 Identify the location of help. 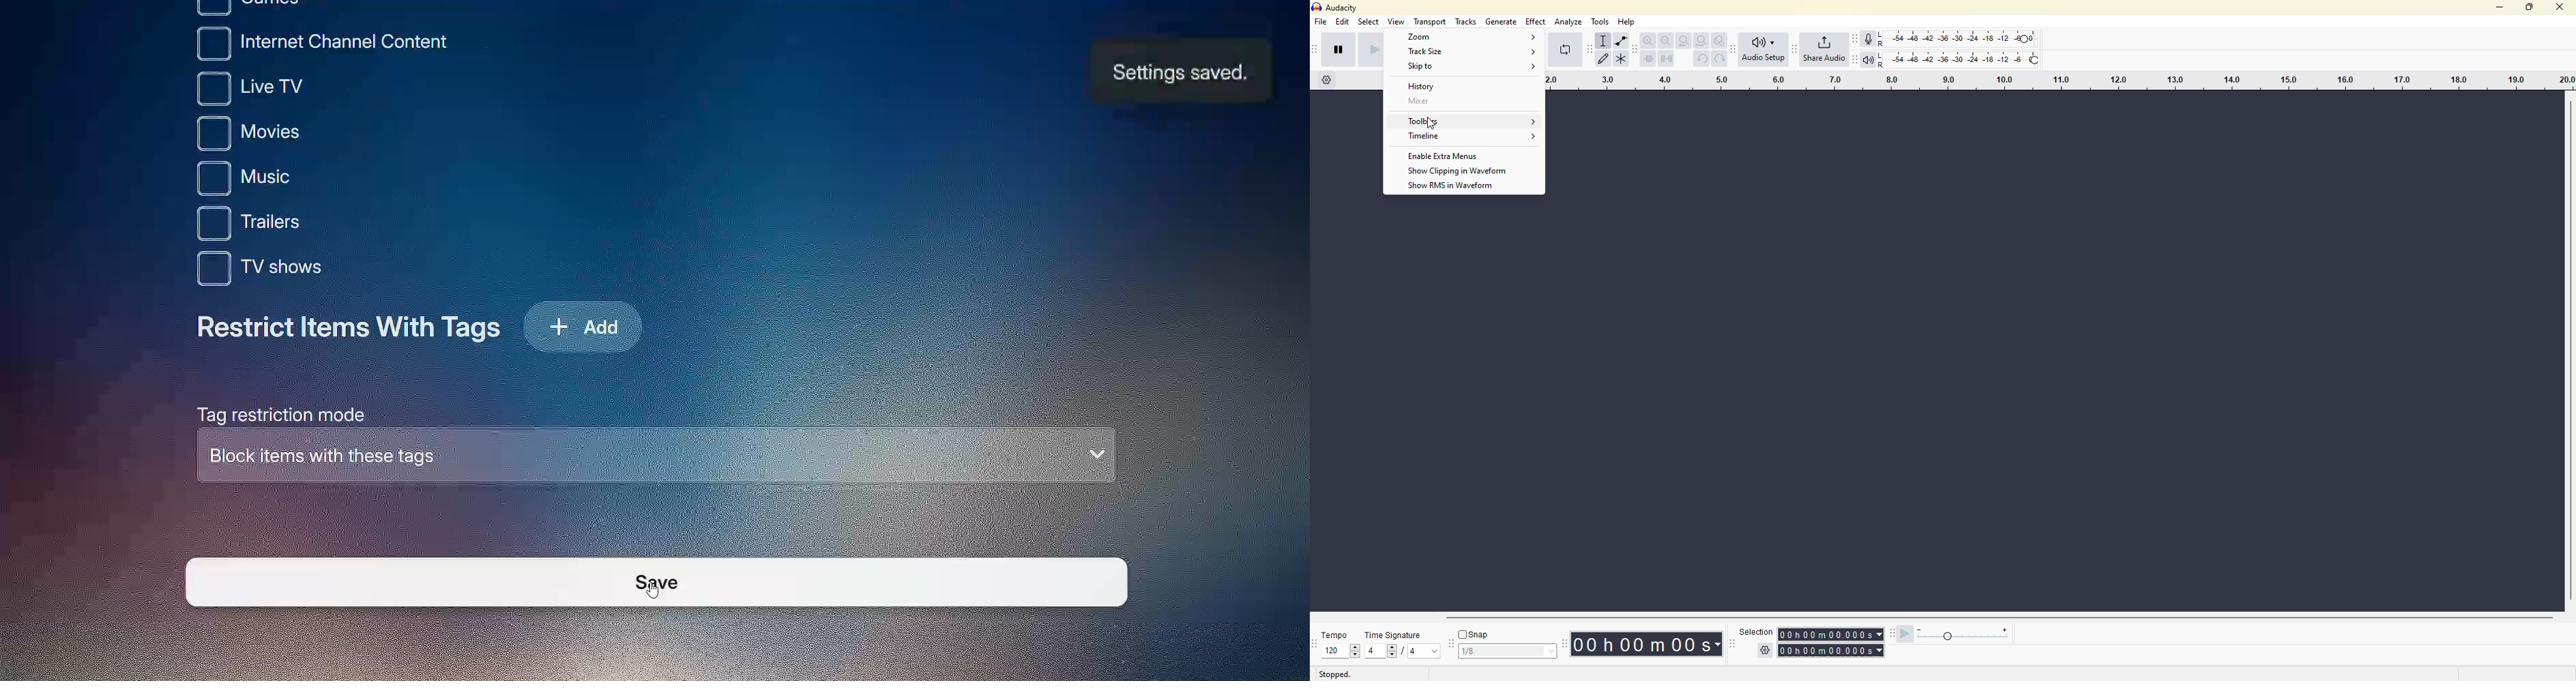
(1627, 22).